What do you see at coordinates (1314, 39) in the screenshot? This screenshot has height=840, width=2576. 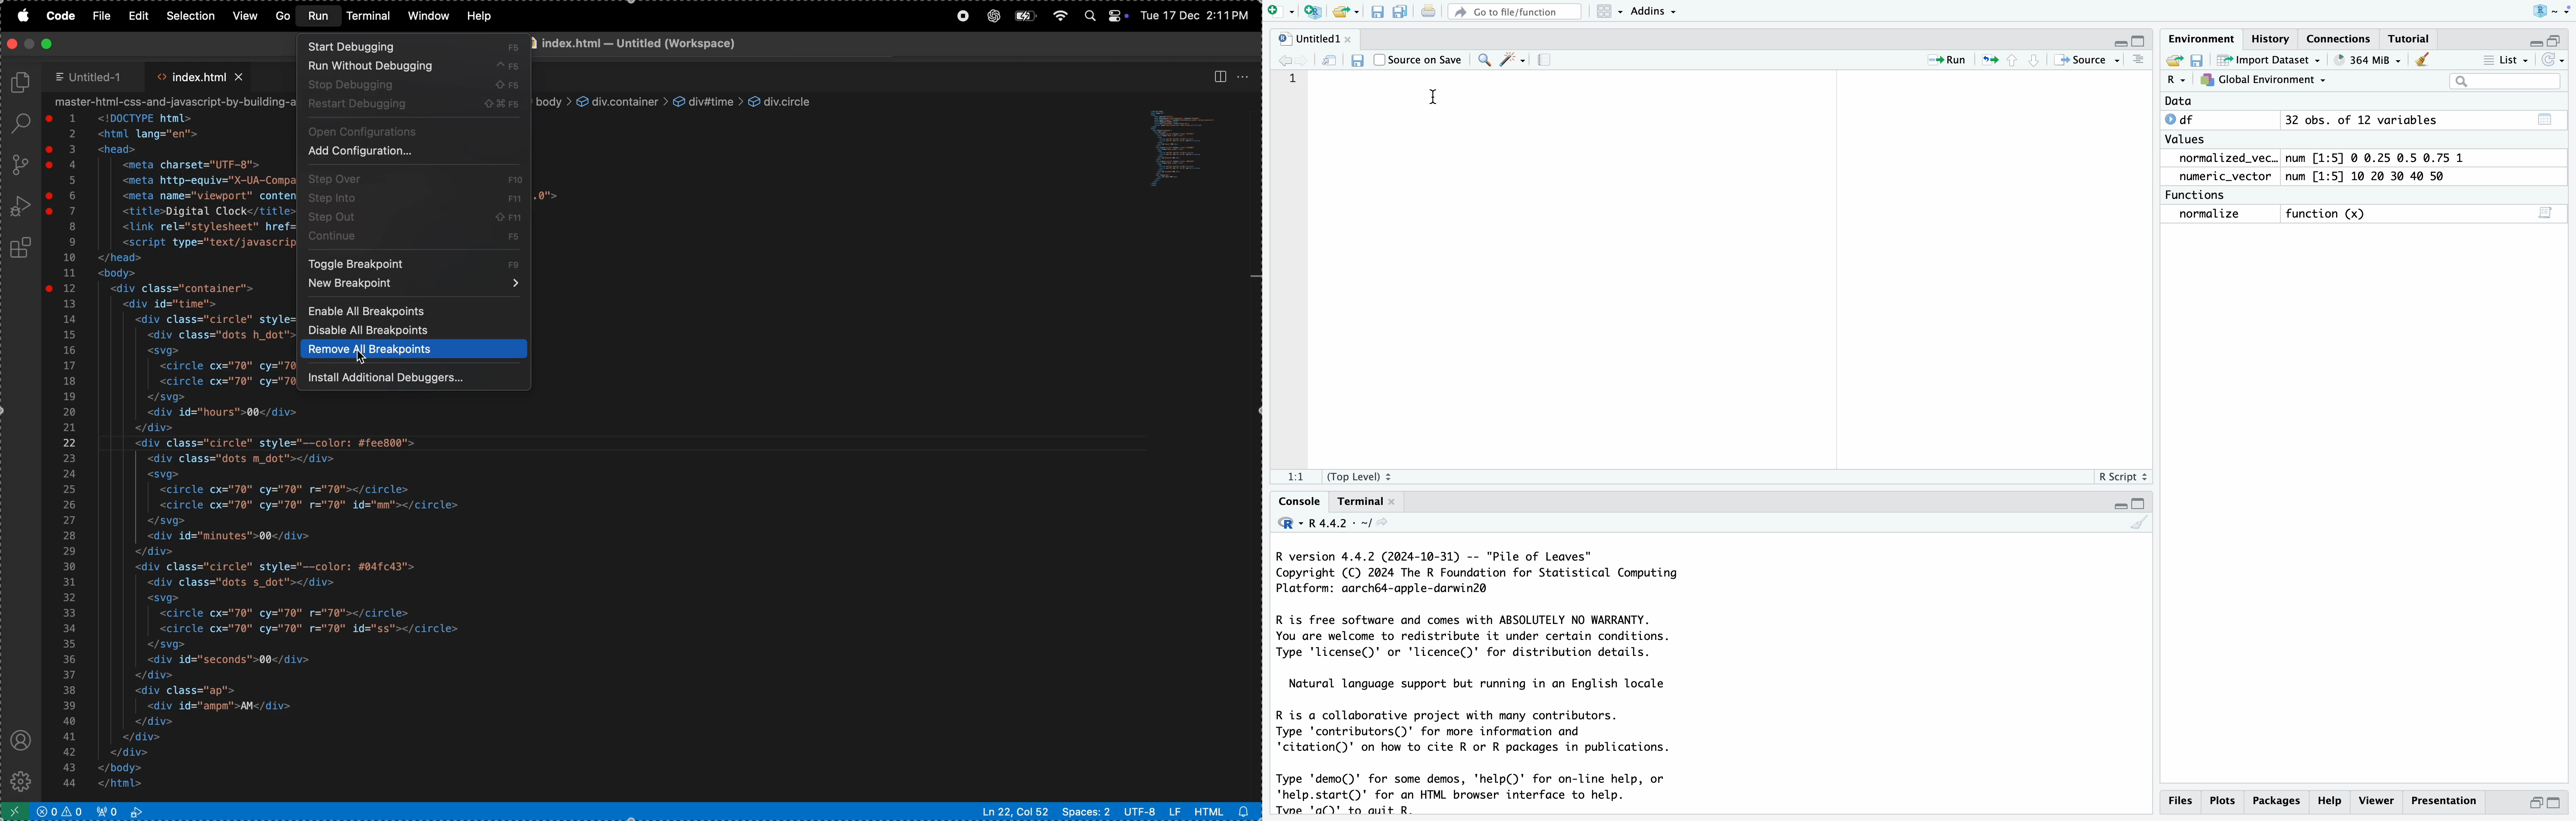 I see `Untitled` at bounding box center [1314, 39].